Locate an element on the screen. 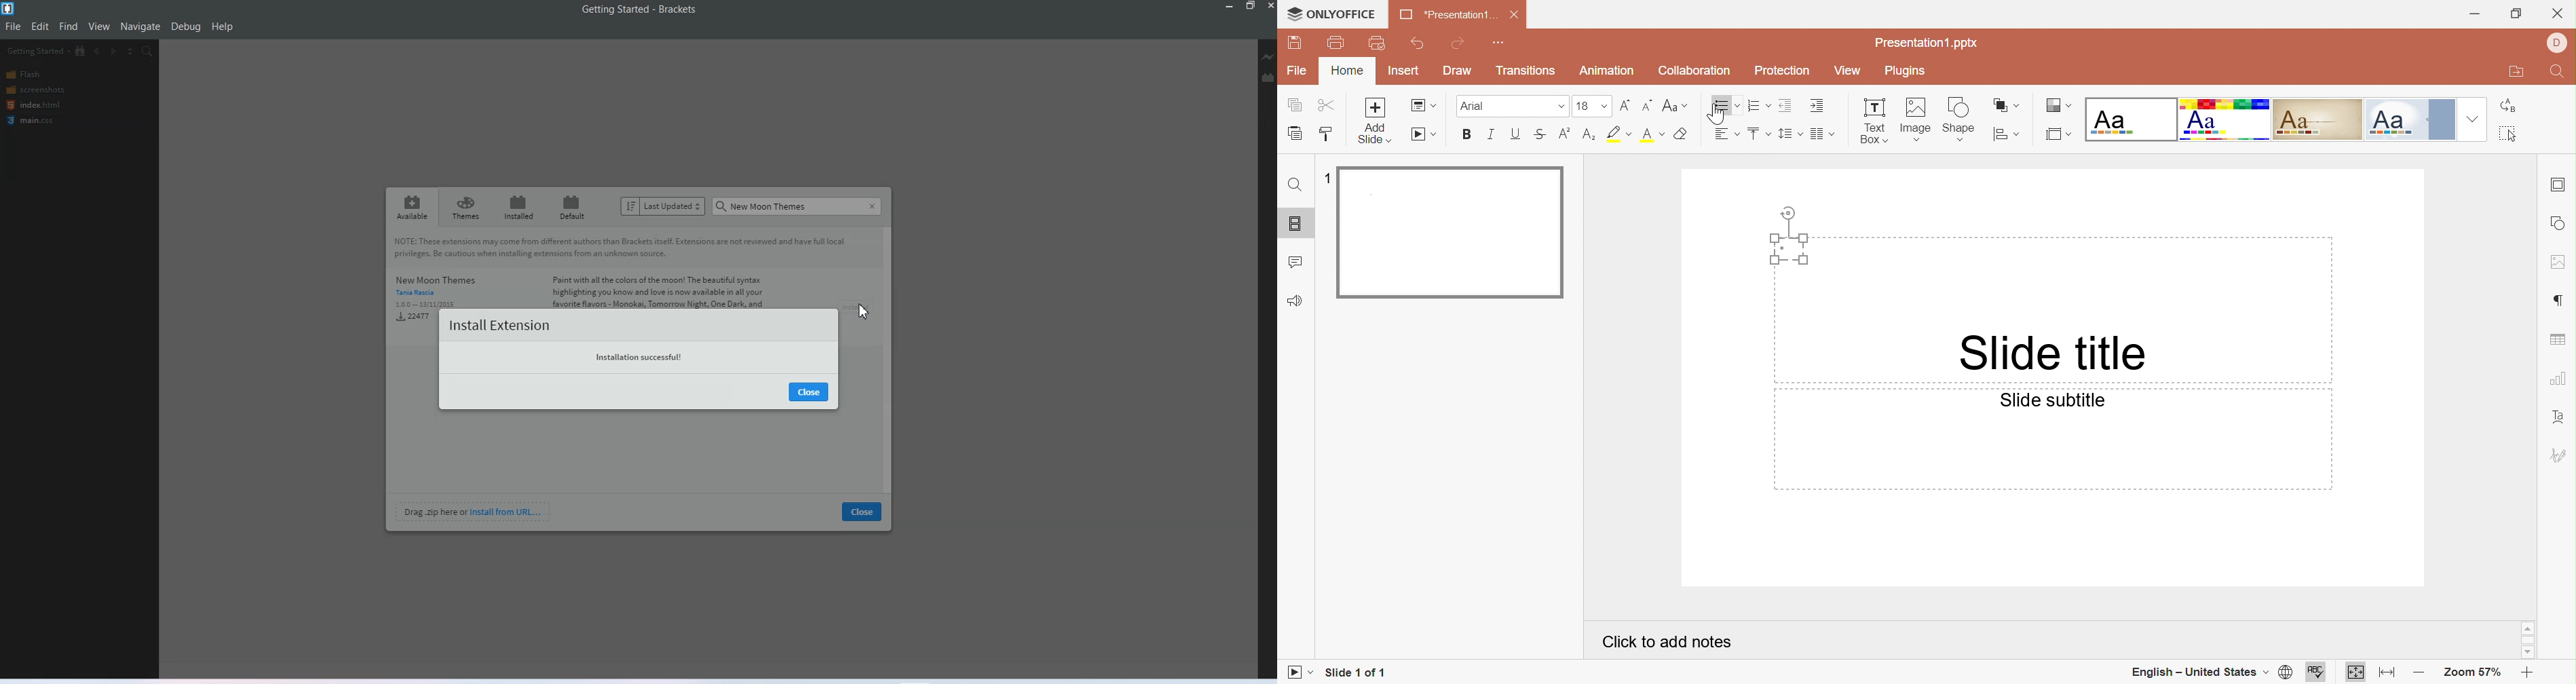 The image size is (2576, 700). Zoom out is located at coordinates (2420, 672).